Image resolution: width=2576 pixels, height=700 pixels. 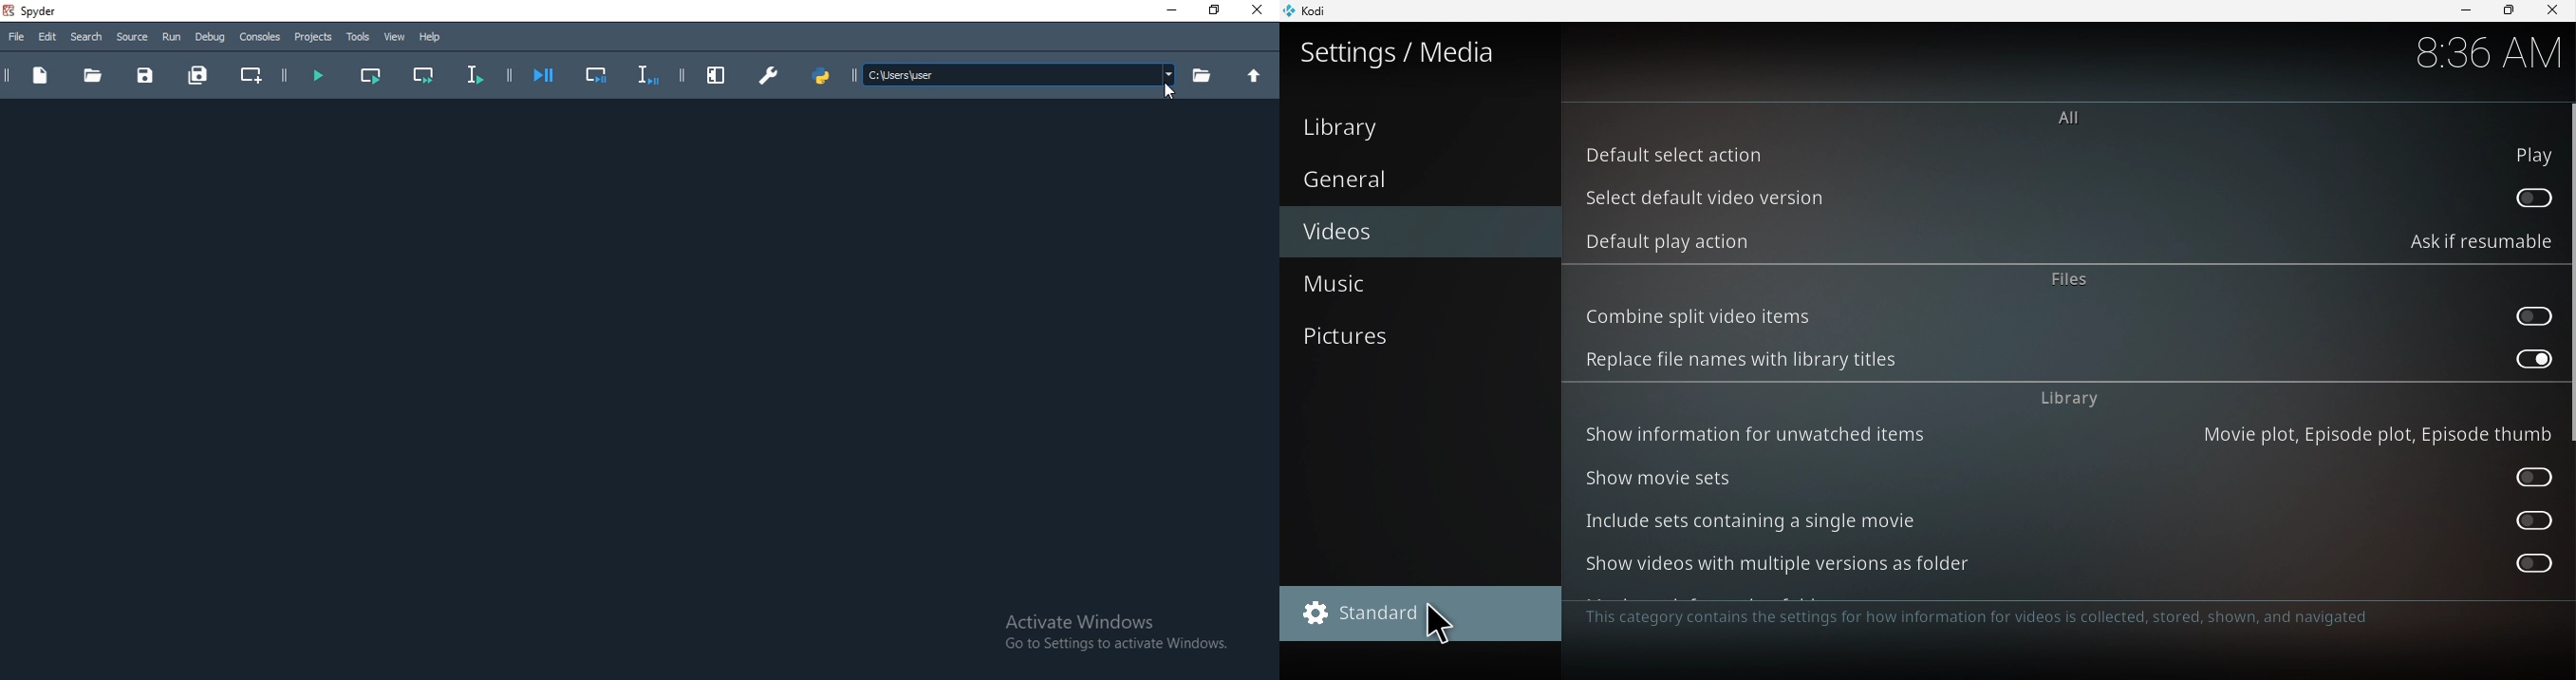 What do you see at coordinates (146, 76) in the screenshot?
I see `save` at bounding box center [146, 76].